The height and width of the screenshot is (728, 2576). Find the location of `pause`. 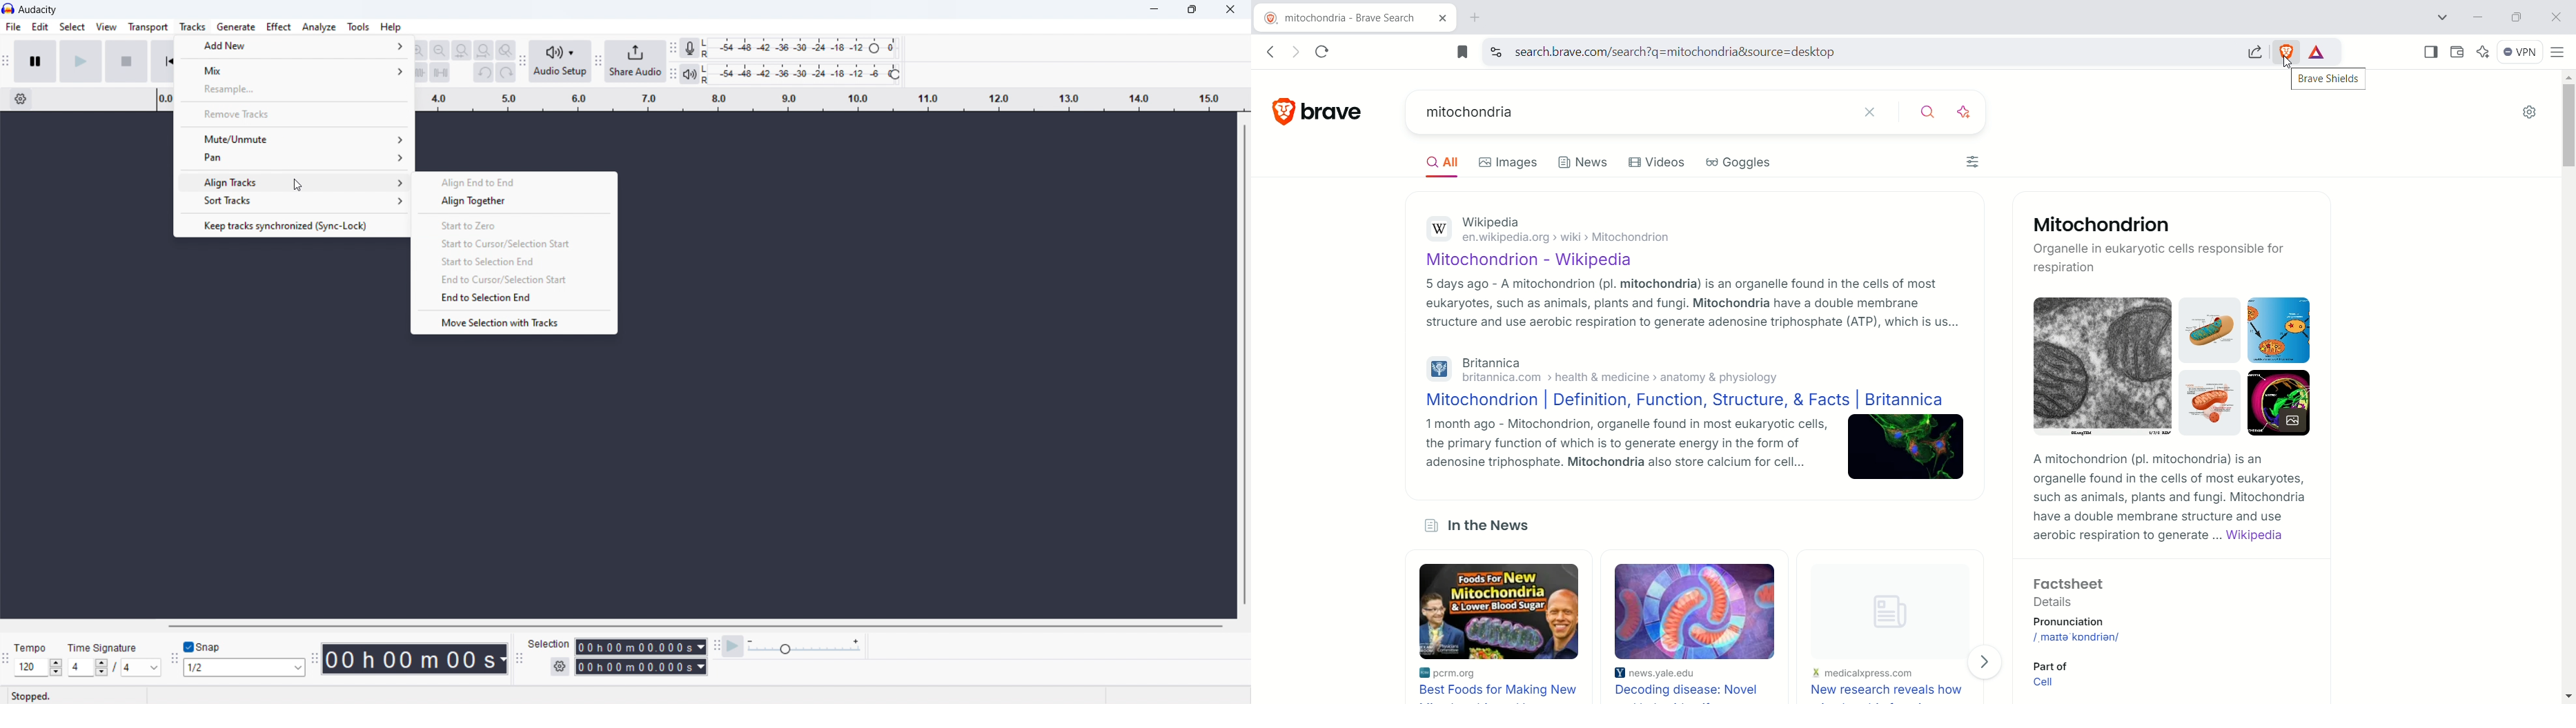

pause is located at coordinates (35, 61).